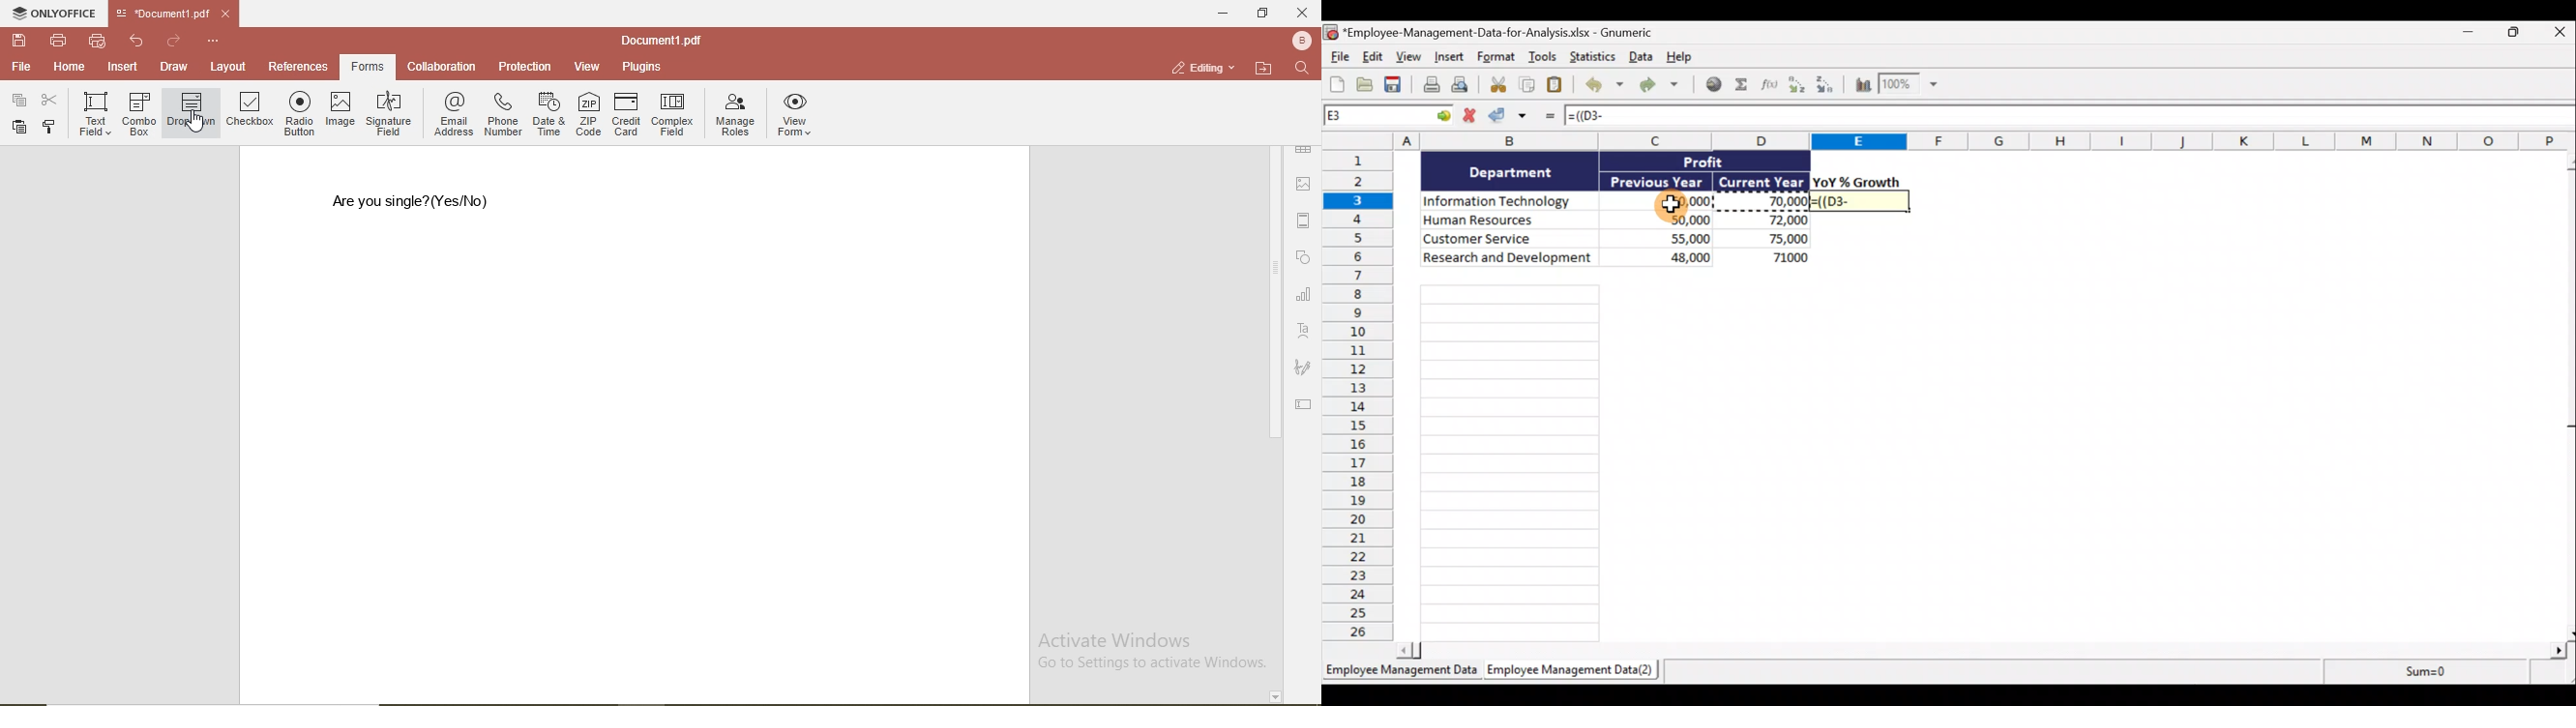 Image resolution: width=2576 pixels, height=728 pixels. What do you see at coordinates (1862, 201) in the screenshot?
I see `=((D3-` at bounding box center [1862, 201].